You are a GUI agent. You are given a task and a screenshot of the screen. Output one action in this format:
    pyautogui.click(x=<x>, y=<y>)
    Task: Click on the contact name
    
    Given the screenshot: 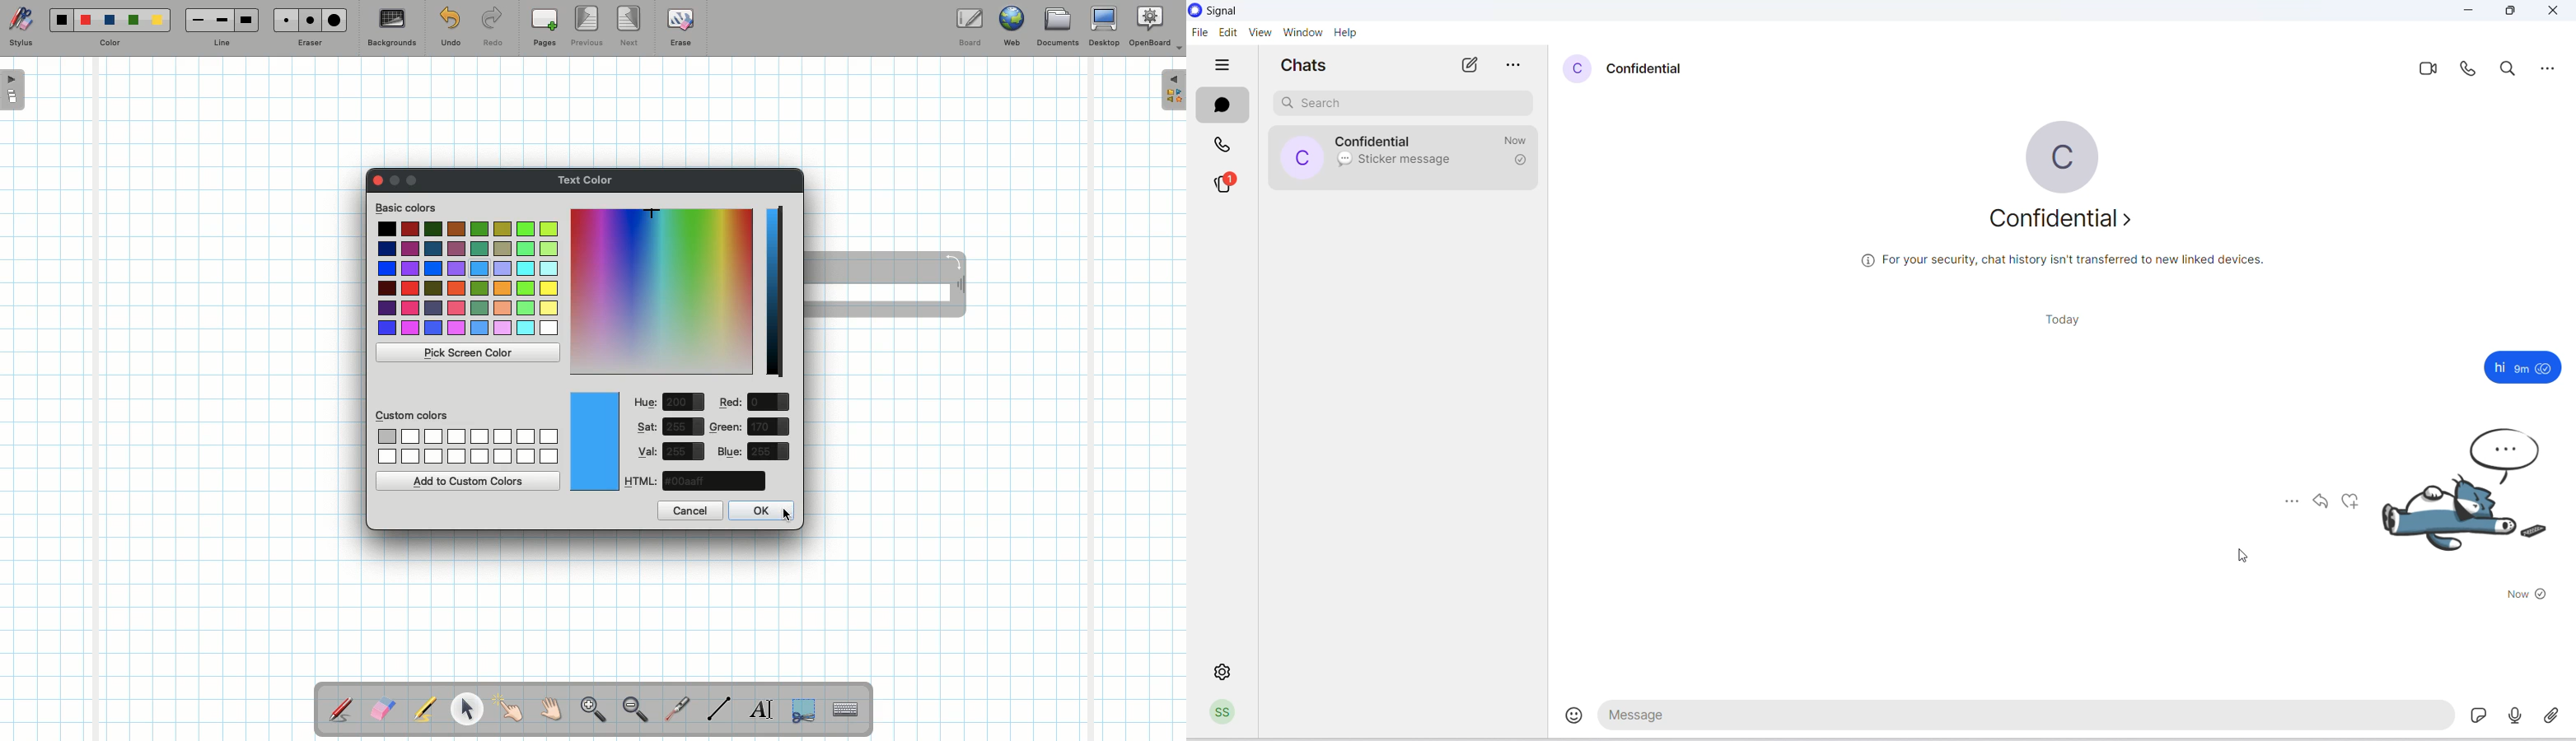 What is the action you would take?
    pyautogui.click(x=1378, y=141)
    